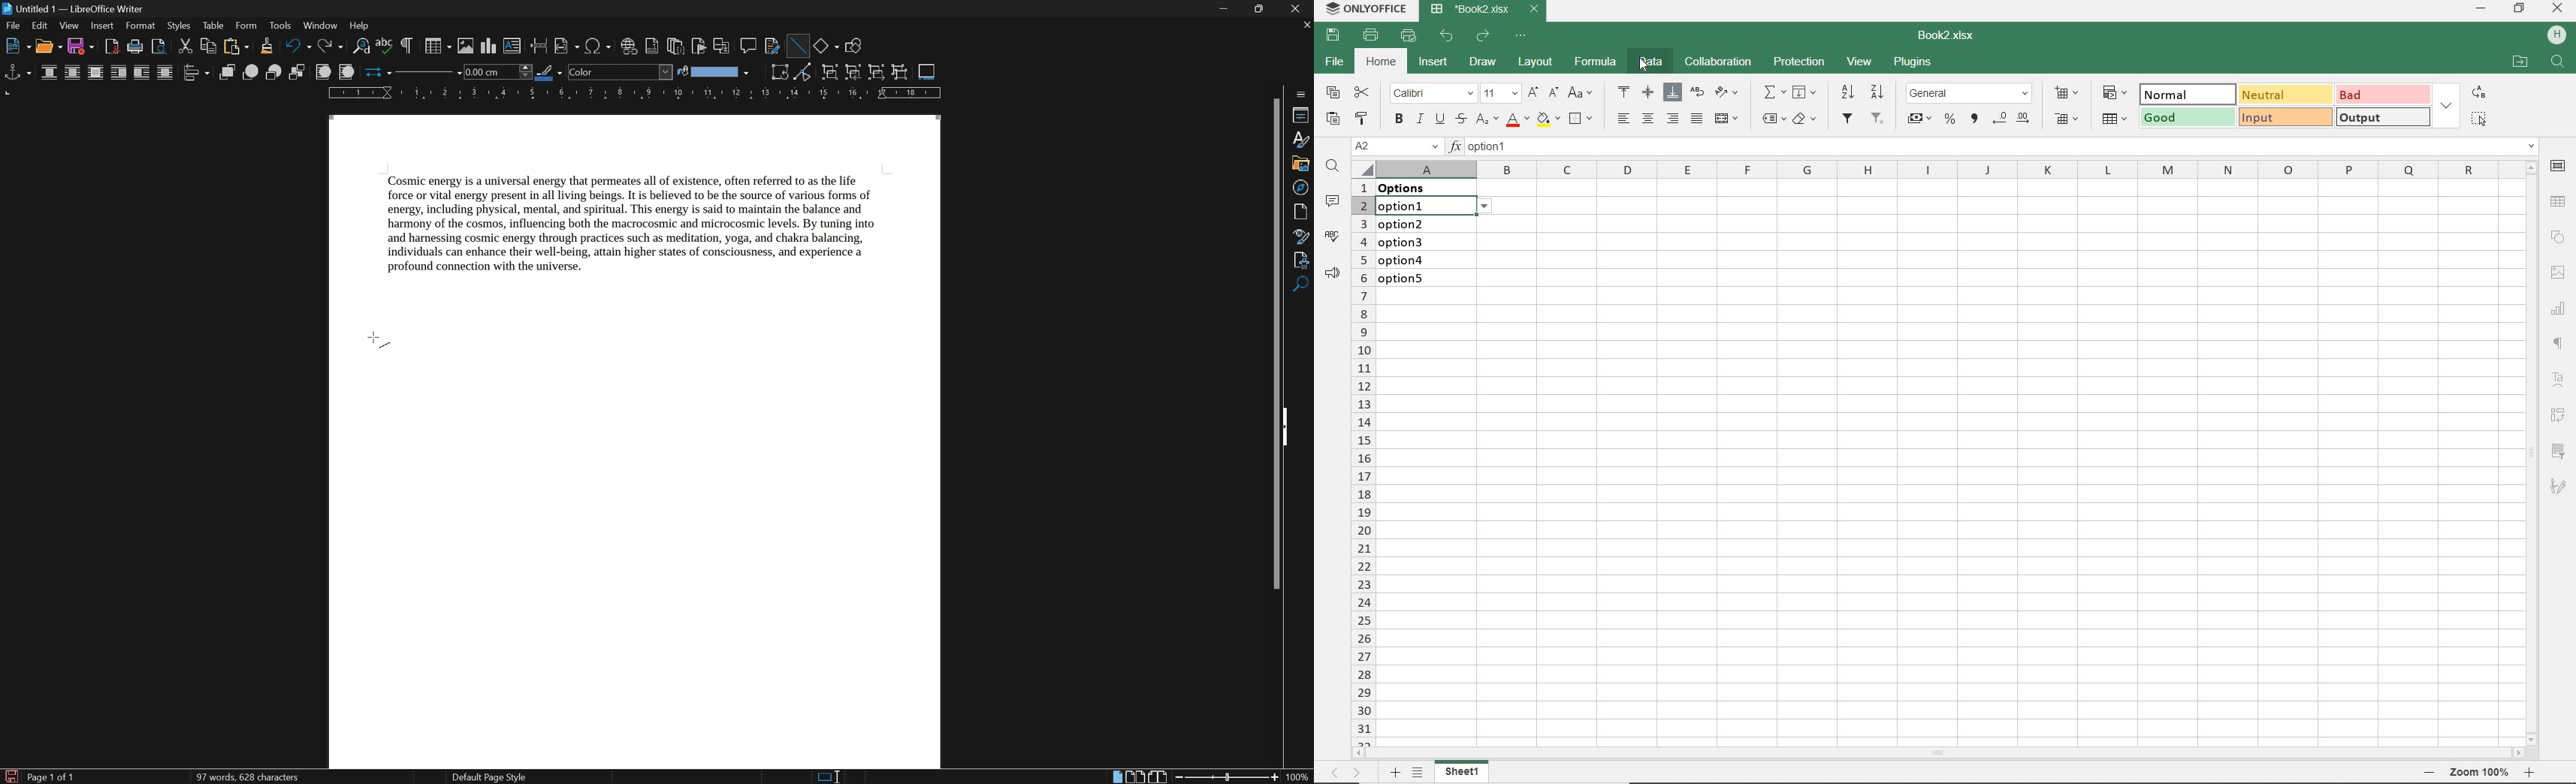 This screenshot has height=784, width=2576. What do you see at coordinates (806, 73) in the screenshot?
I see `toggle point edit mode` at bounding box center [806, 73].